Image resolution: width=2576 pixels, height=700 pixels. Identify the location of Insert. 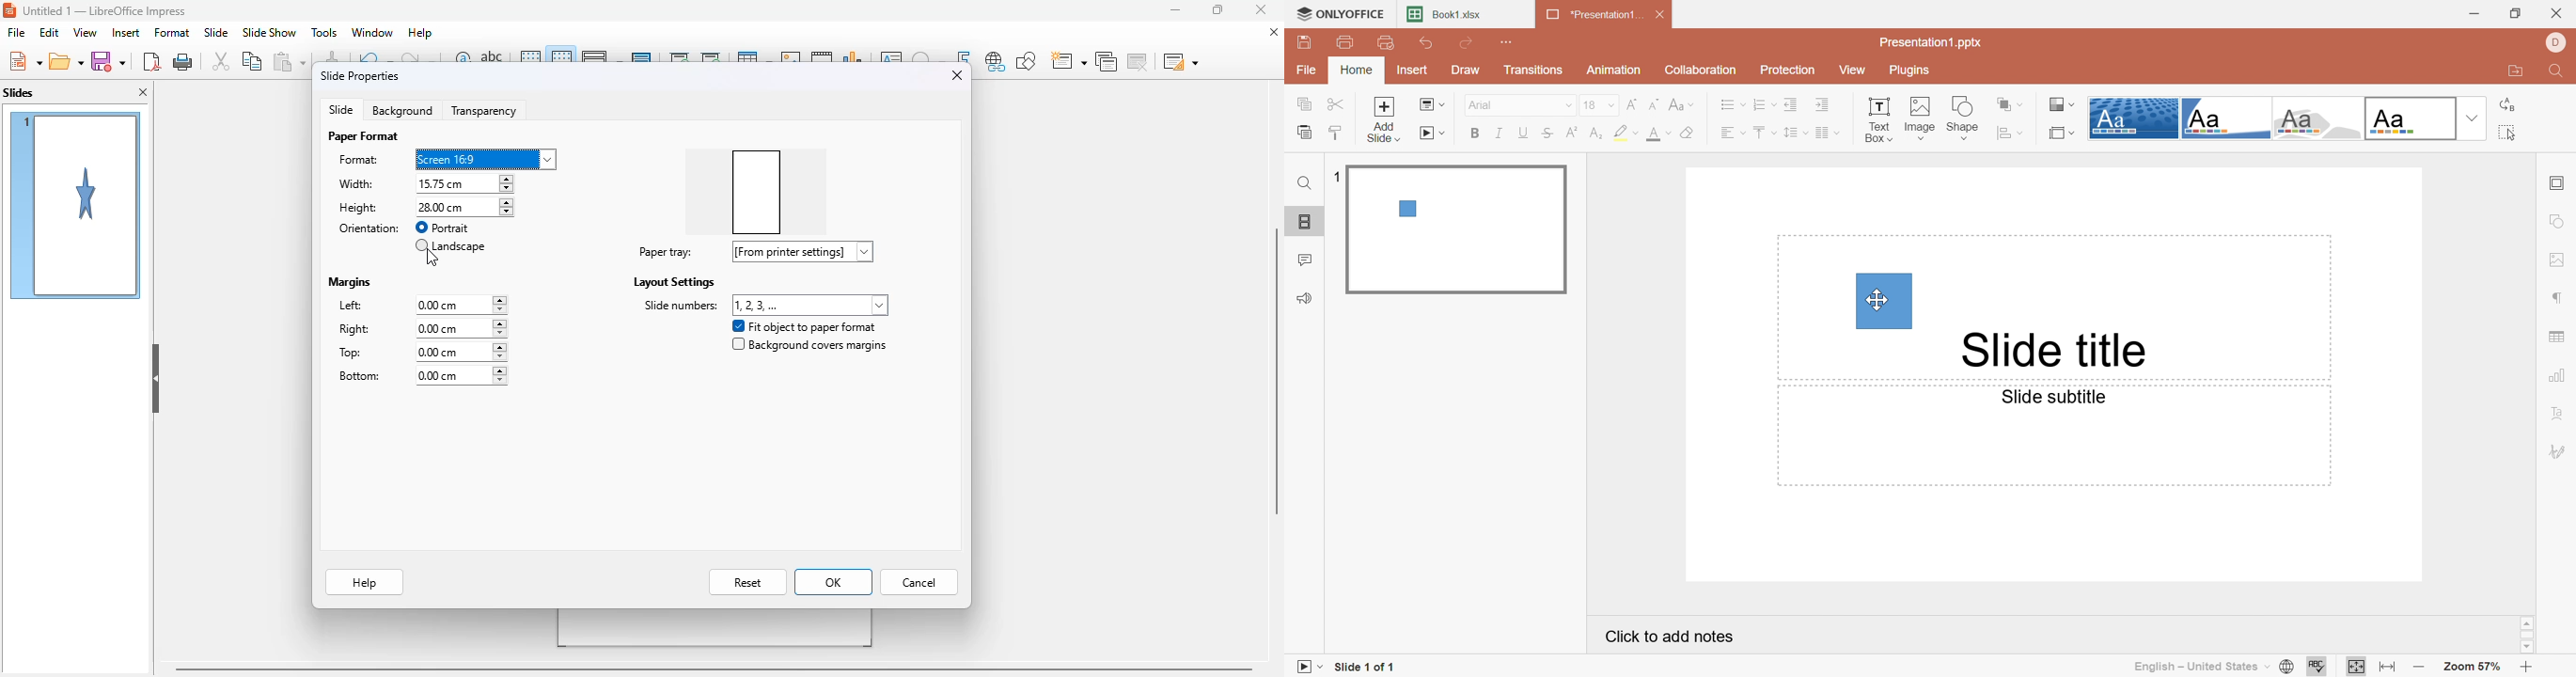
(1413, 73).